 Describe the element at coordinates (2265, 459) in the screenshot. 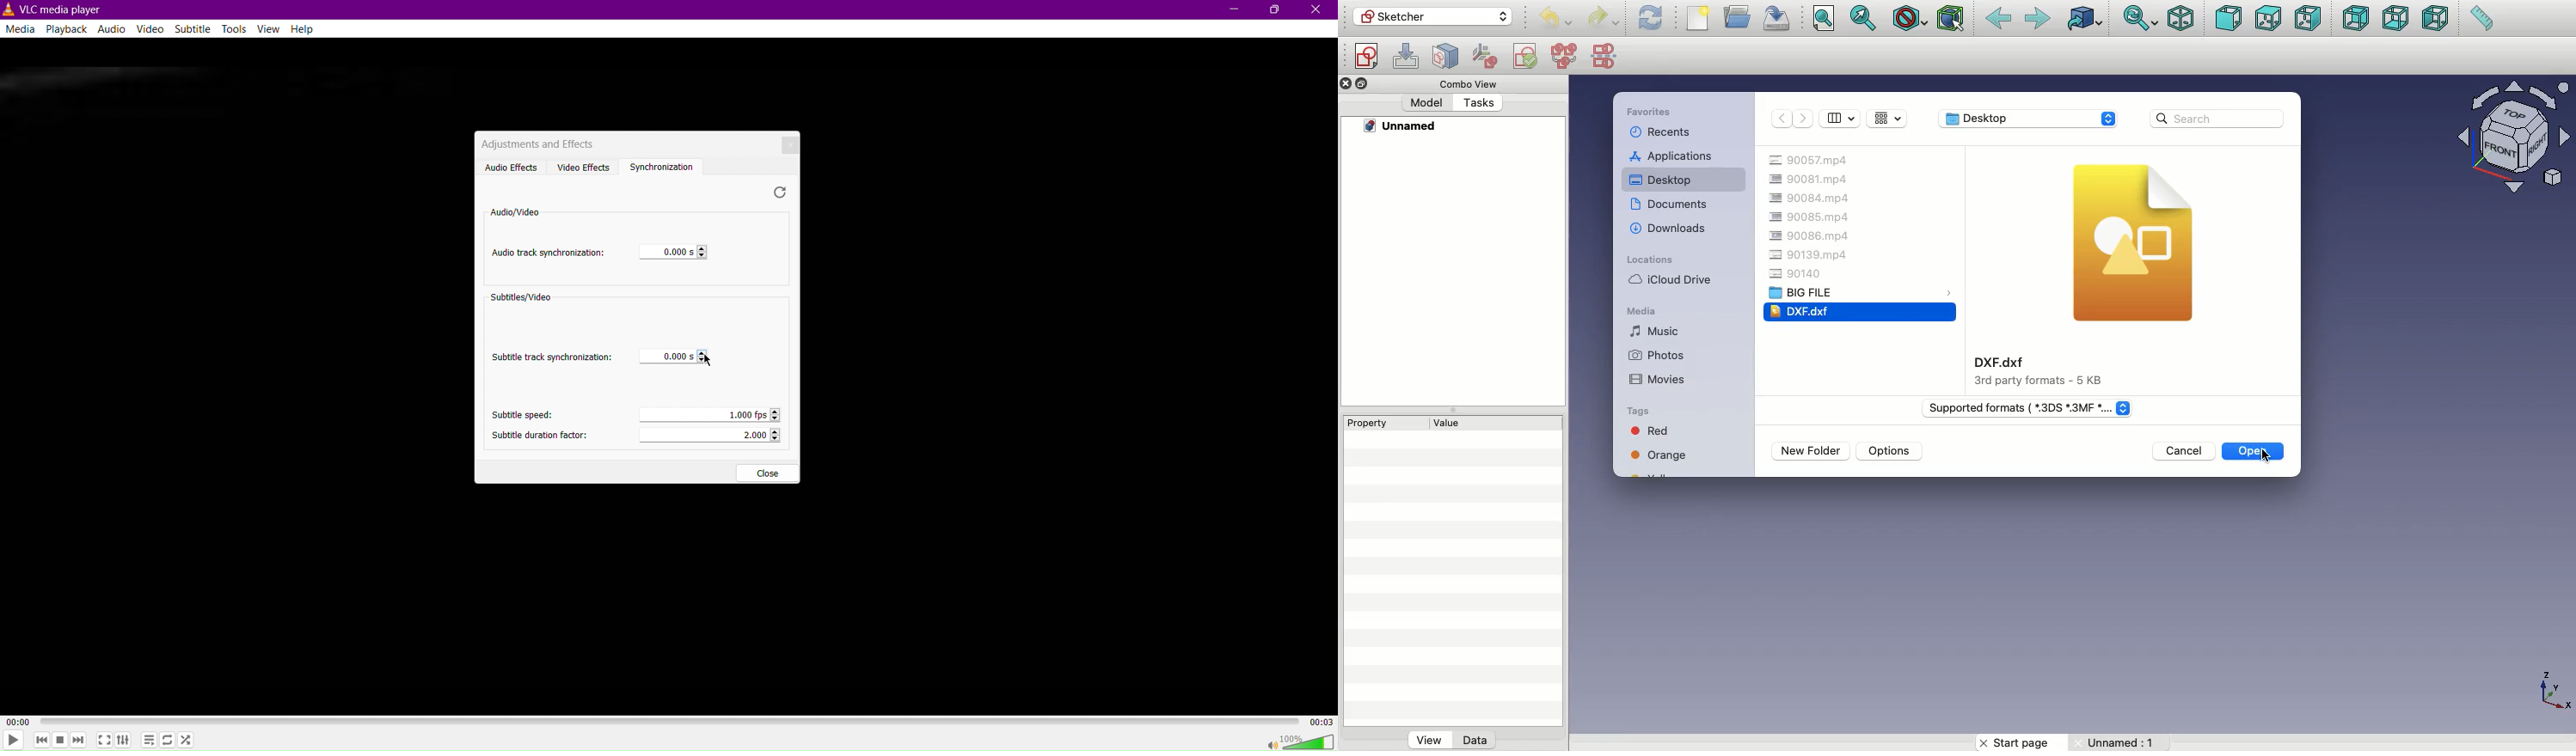

I see `Click` at that location.